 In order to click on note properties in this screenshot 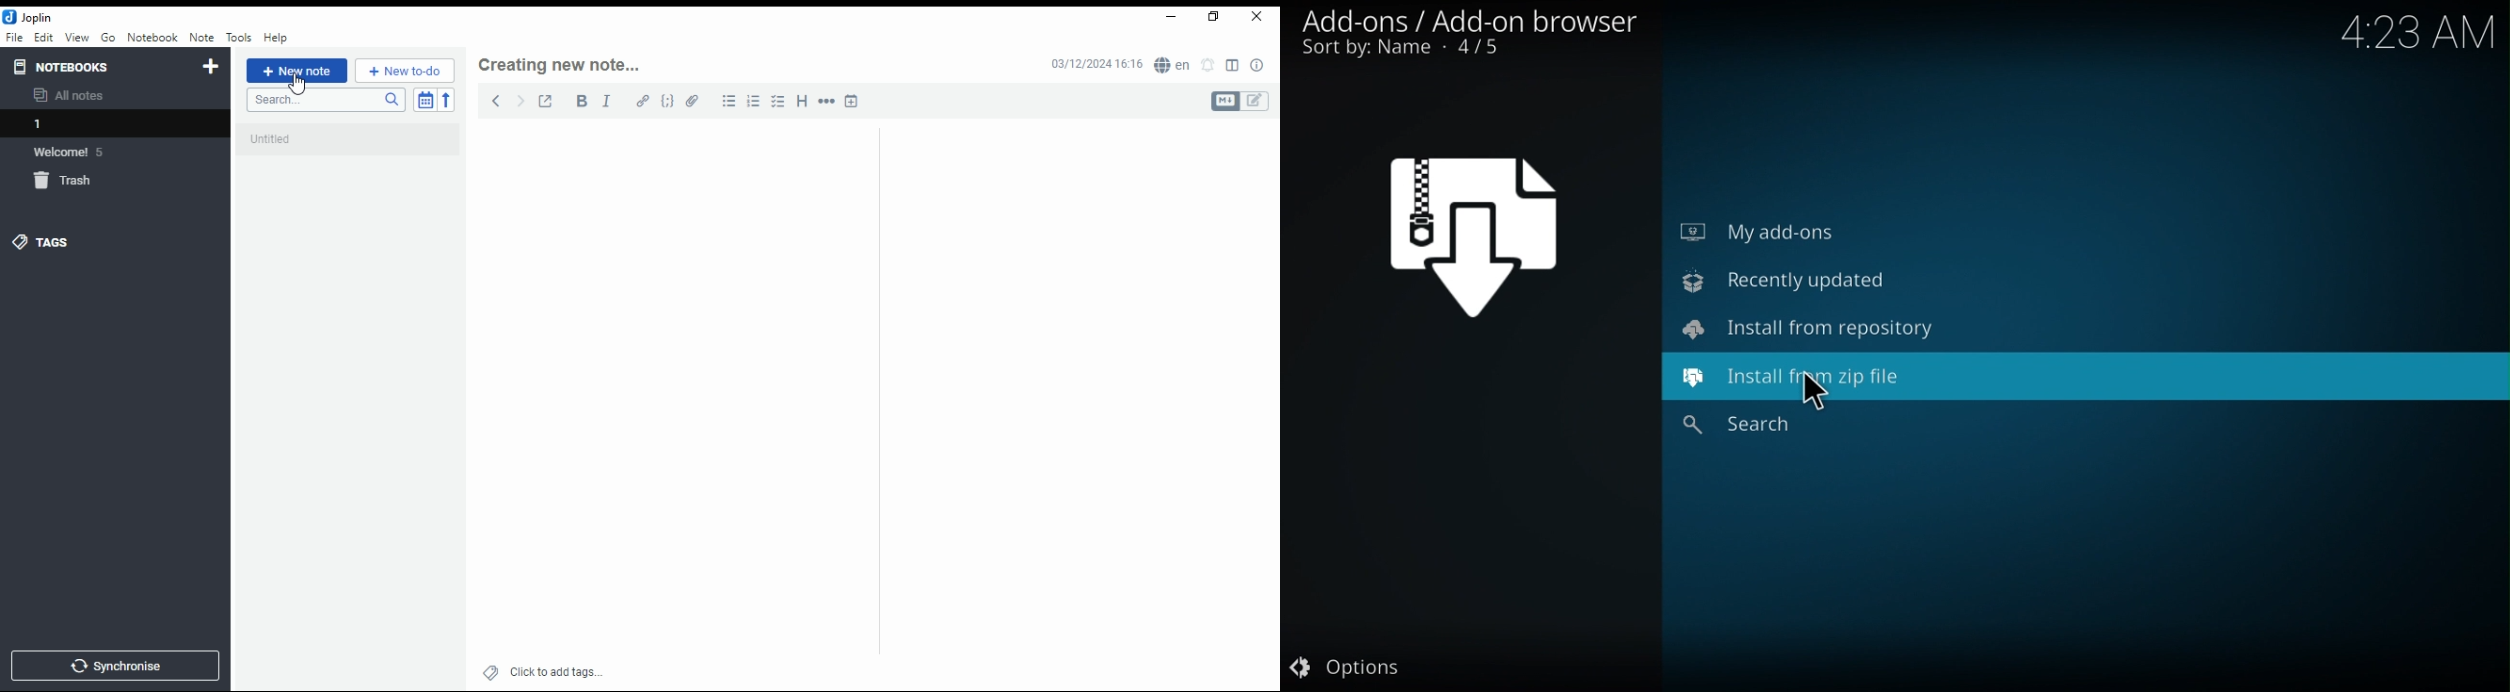, I will do `click(1258, 66)`.